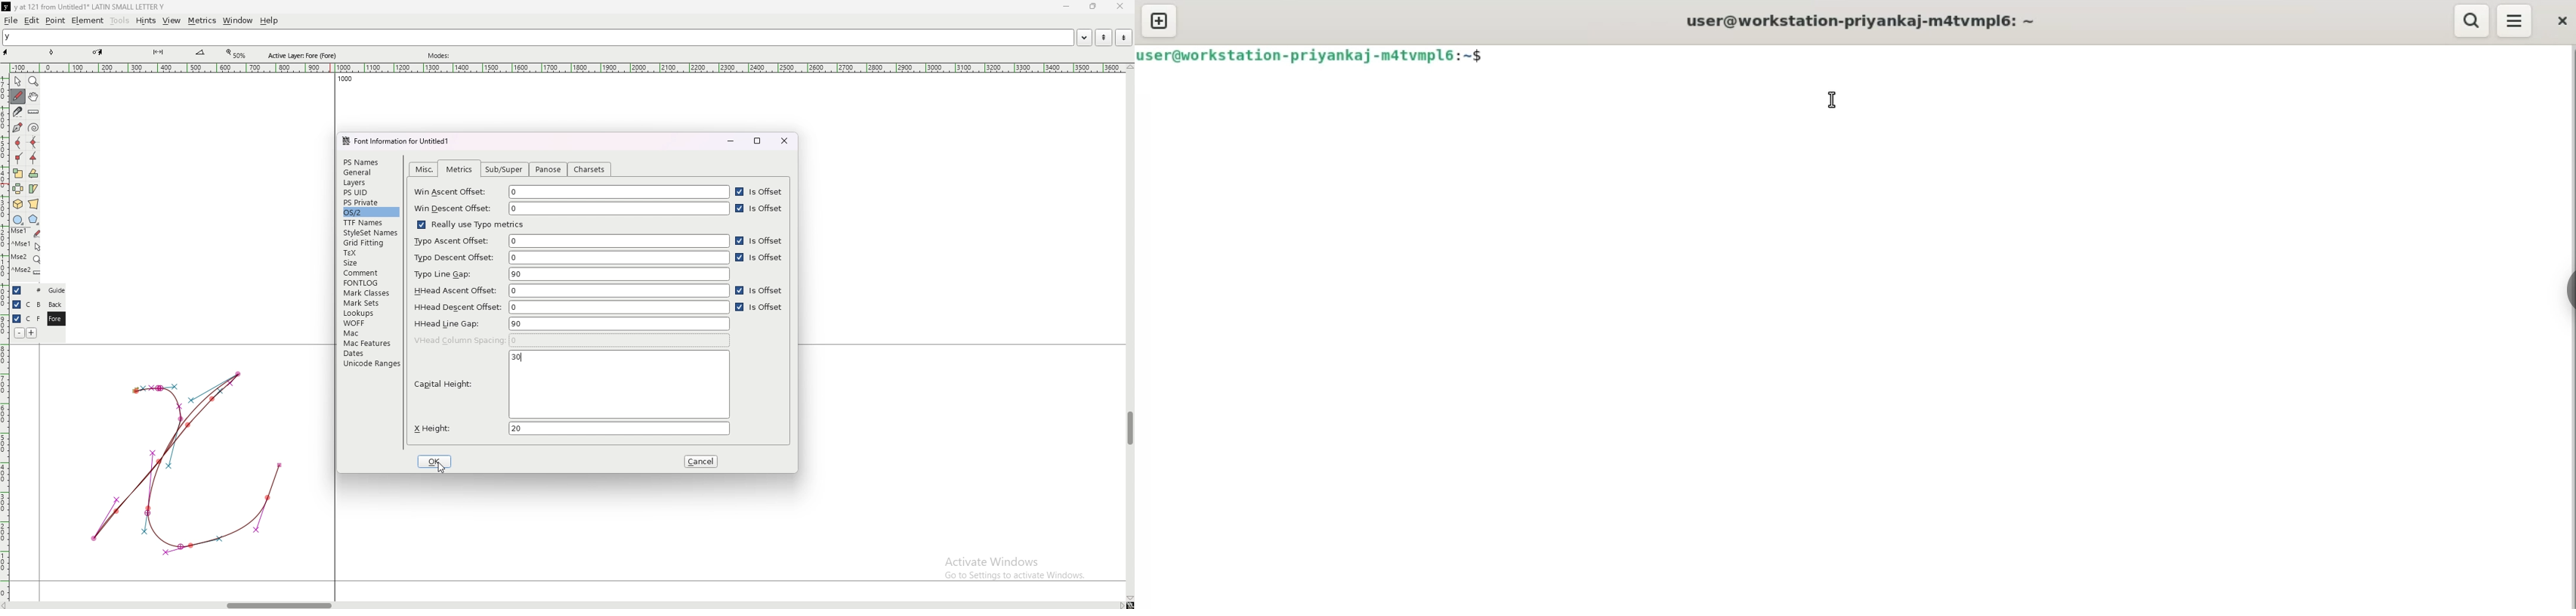 This screenshot has width=2576, height=616. Describe the element at coordinates (730, 141) in the screenshot. I see `minimize` at that location.